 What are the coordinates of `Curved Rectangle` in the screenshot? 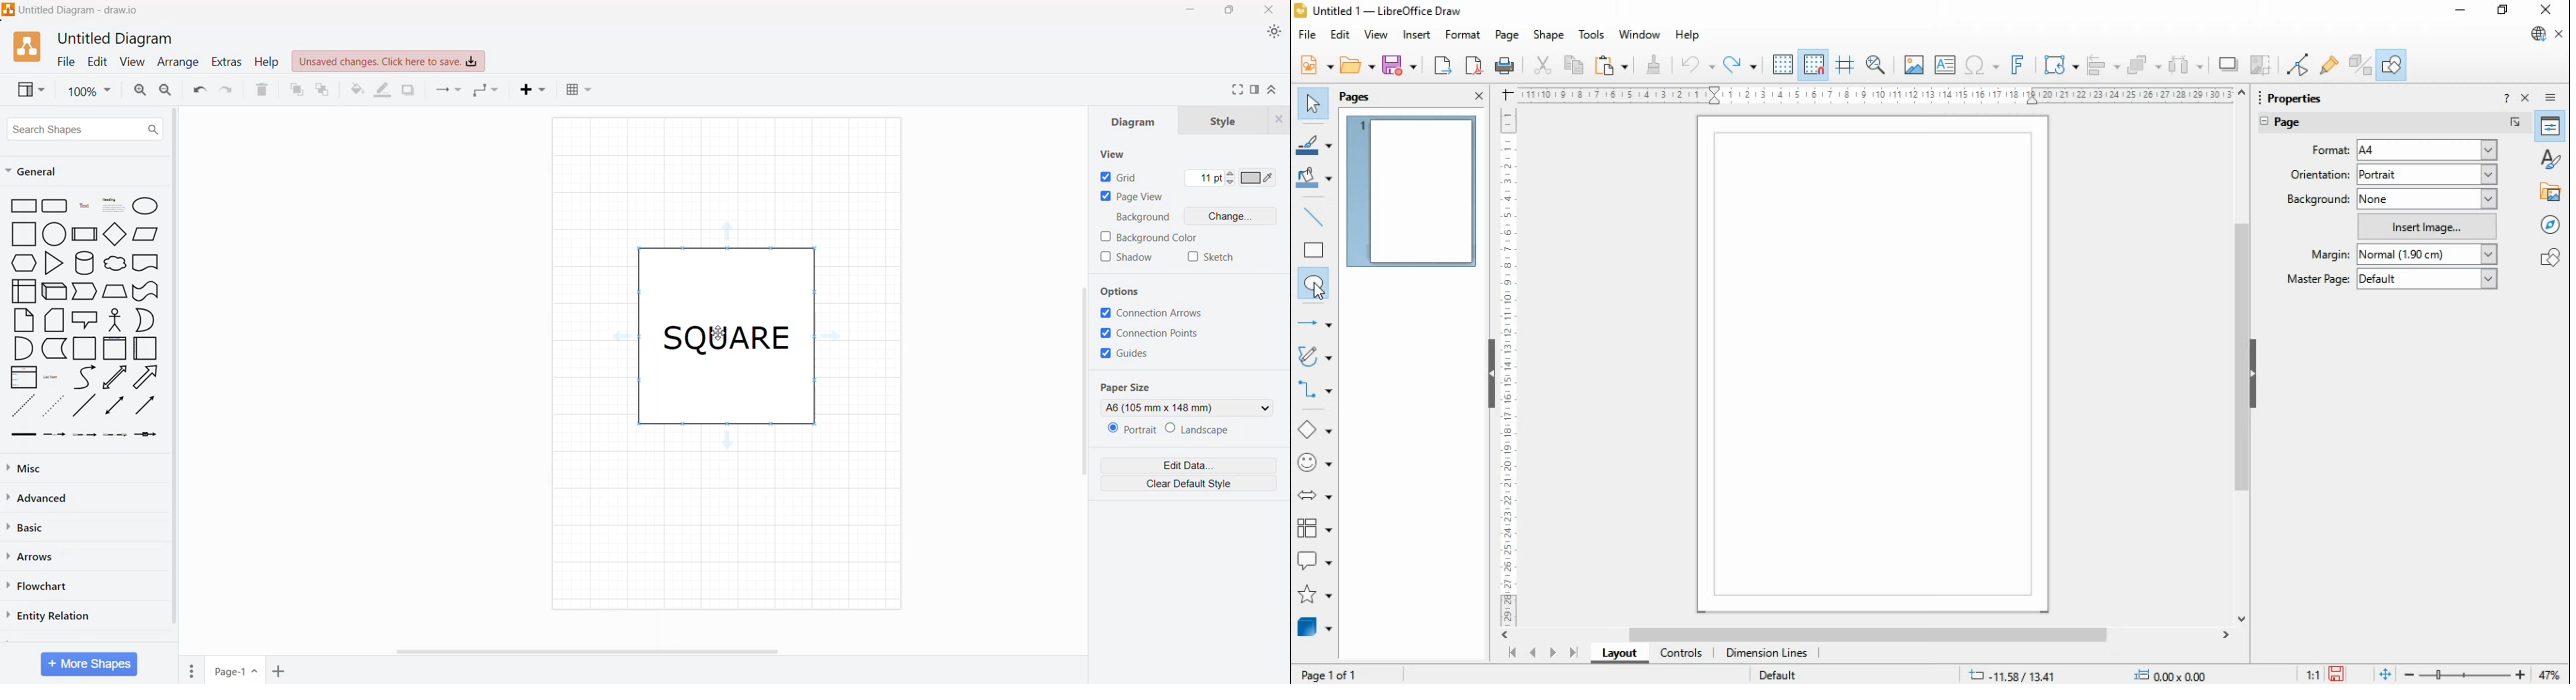 It's located at (145, 290).